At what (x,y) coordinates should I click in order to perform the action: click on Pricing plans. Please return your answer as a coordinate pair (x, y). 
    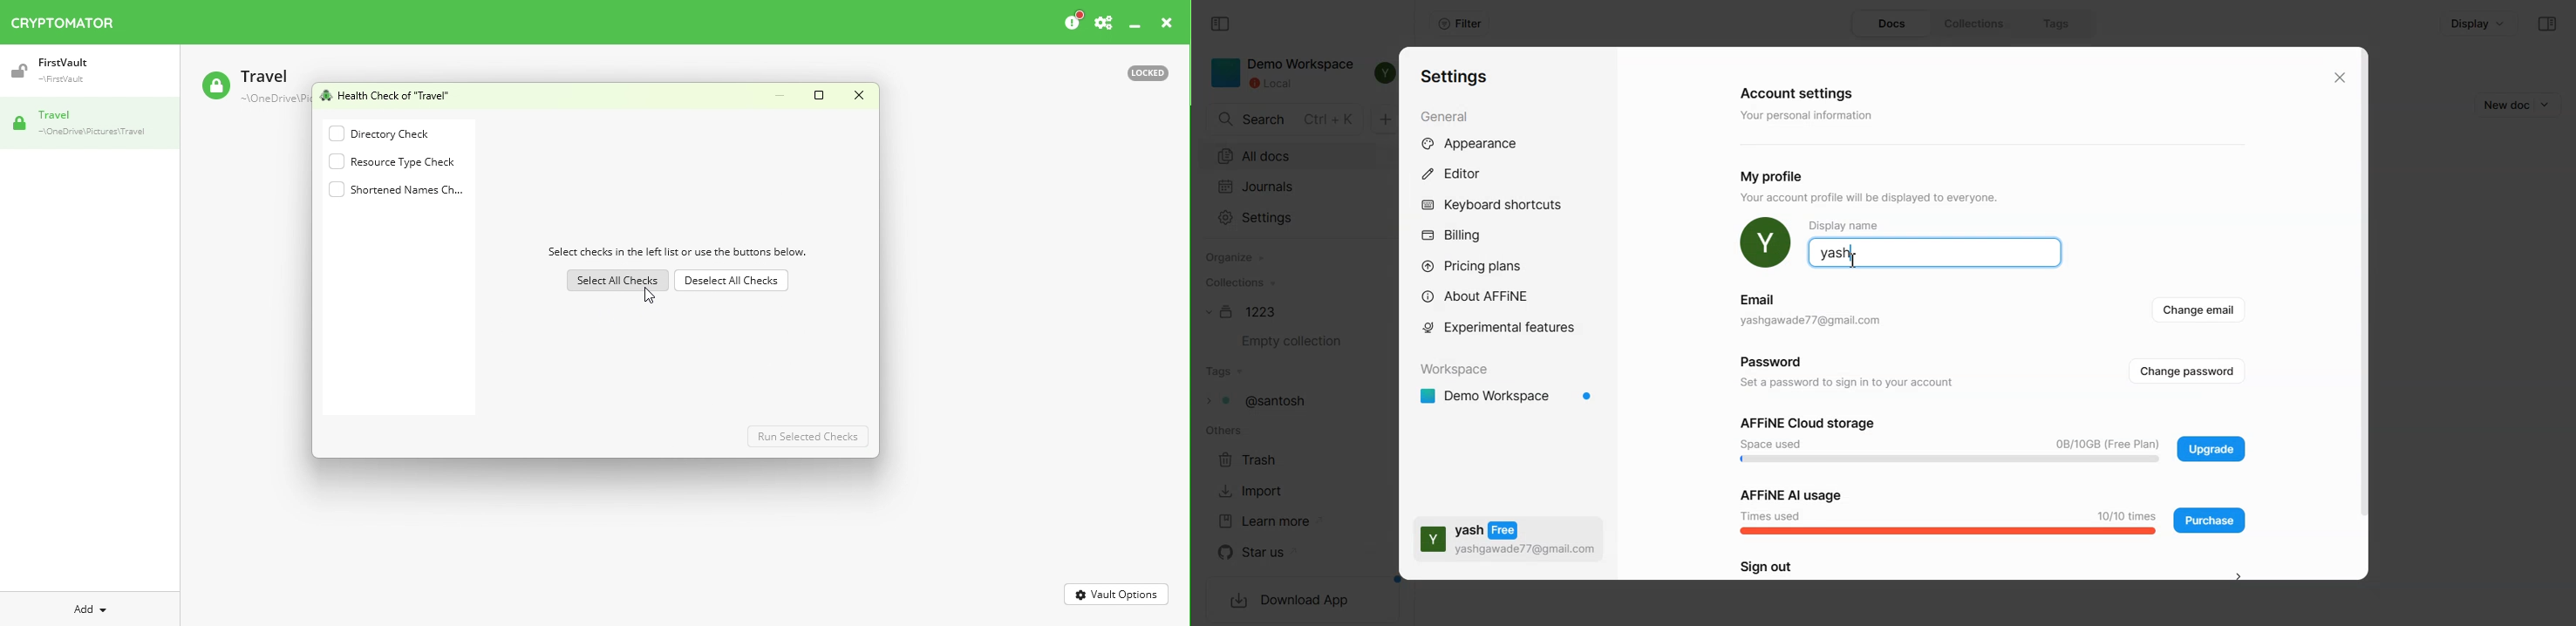
    Looking at the image, I should click on (1481, 266).